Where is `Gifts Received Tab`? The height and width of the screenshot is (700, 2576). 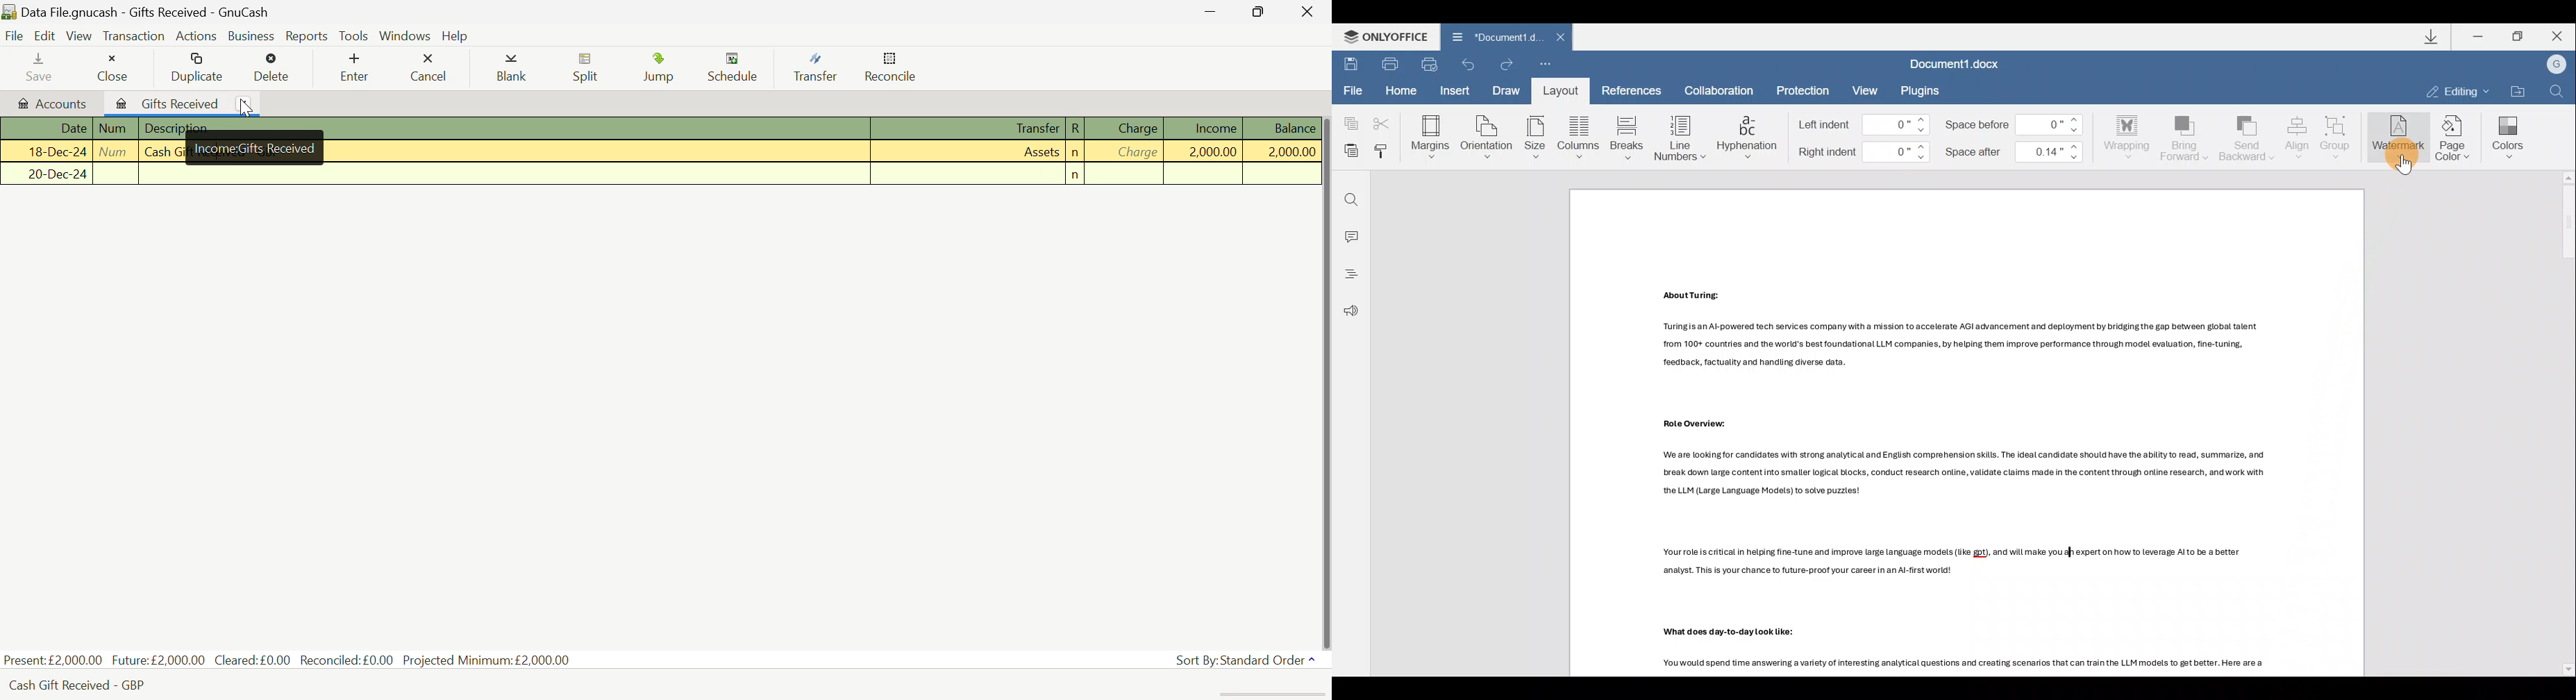 Gifts Received Tab is located at coordinates (165, 101).